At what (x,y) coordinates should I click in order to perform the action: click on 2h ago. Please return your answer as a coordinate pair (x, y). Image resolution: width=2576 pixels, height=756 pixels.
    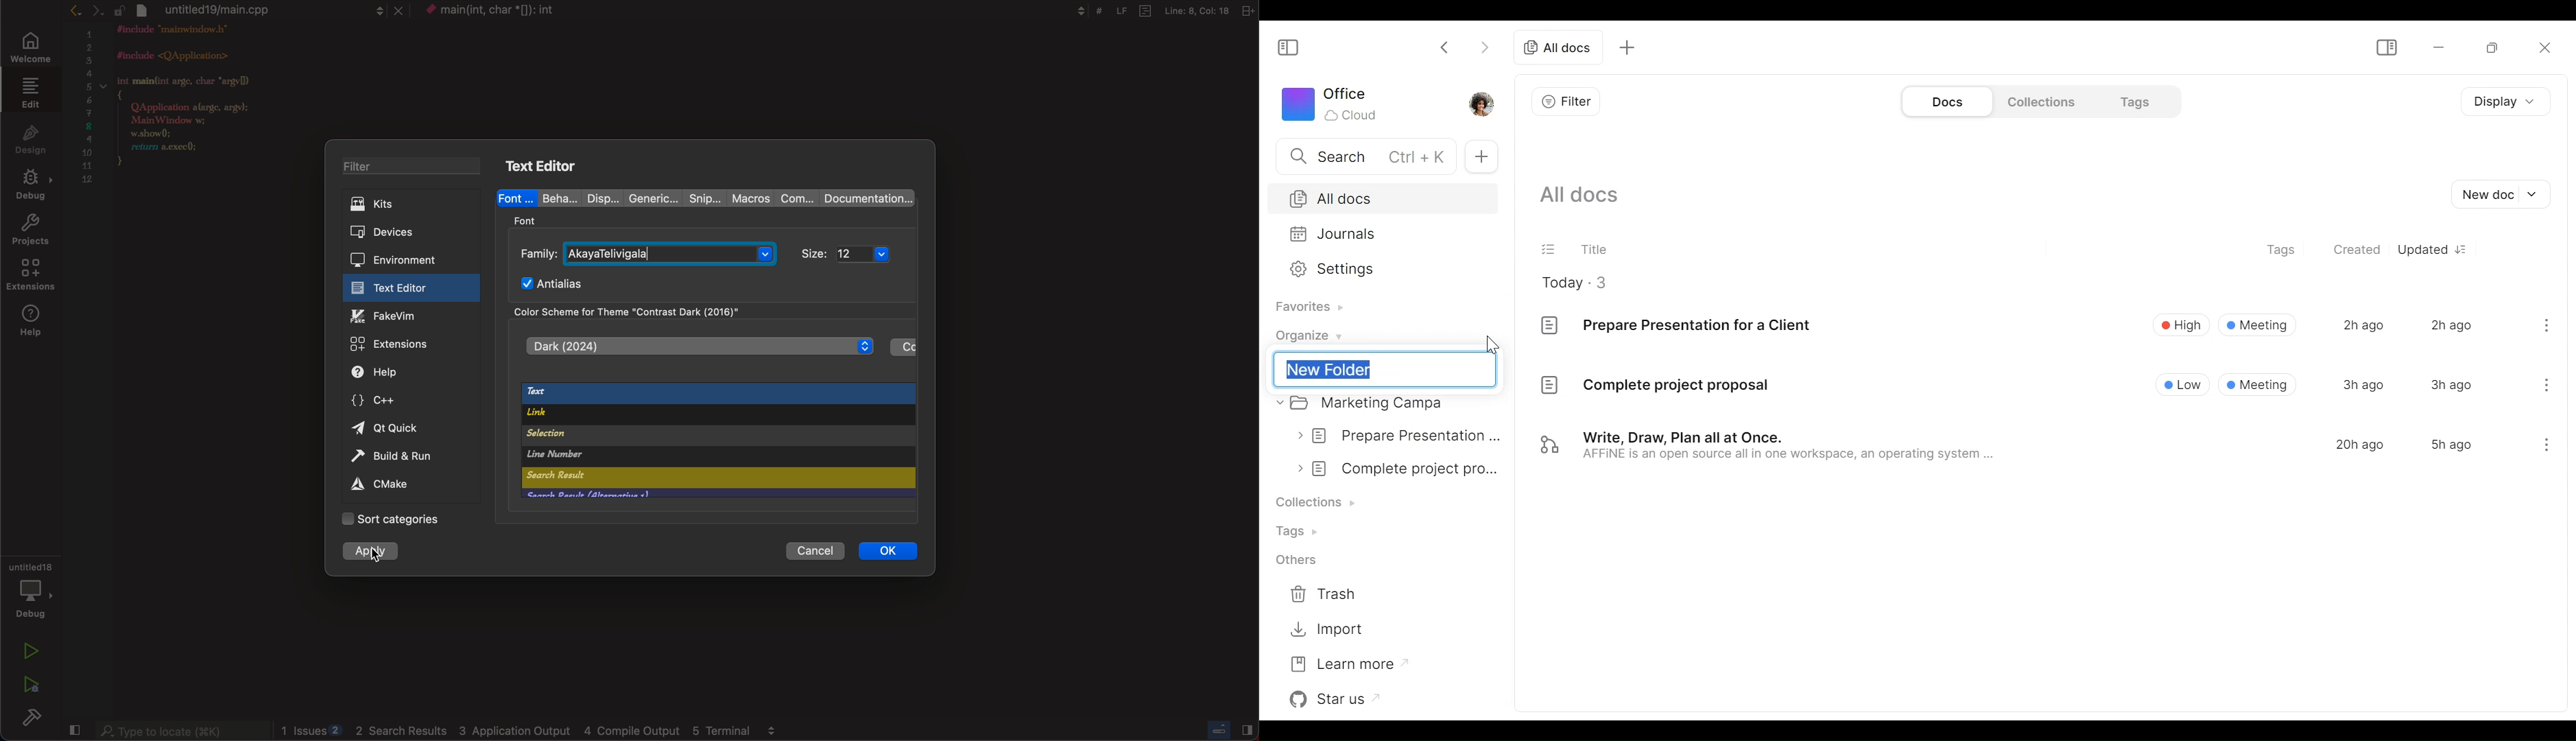
    Looking at the image, I should click on (2451, 324).